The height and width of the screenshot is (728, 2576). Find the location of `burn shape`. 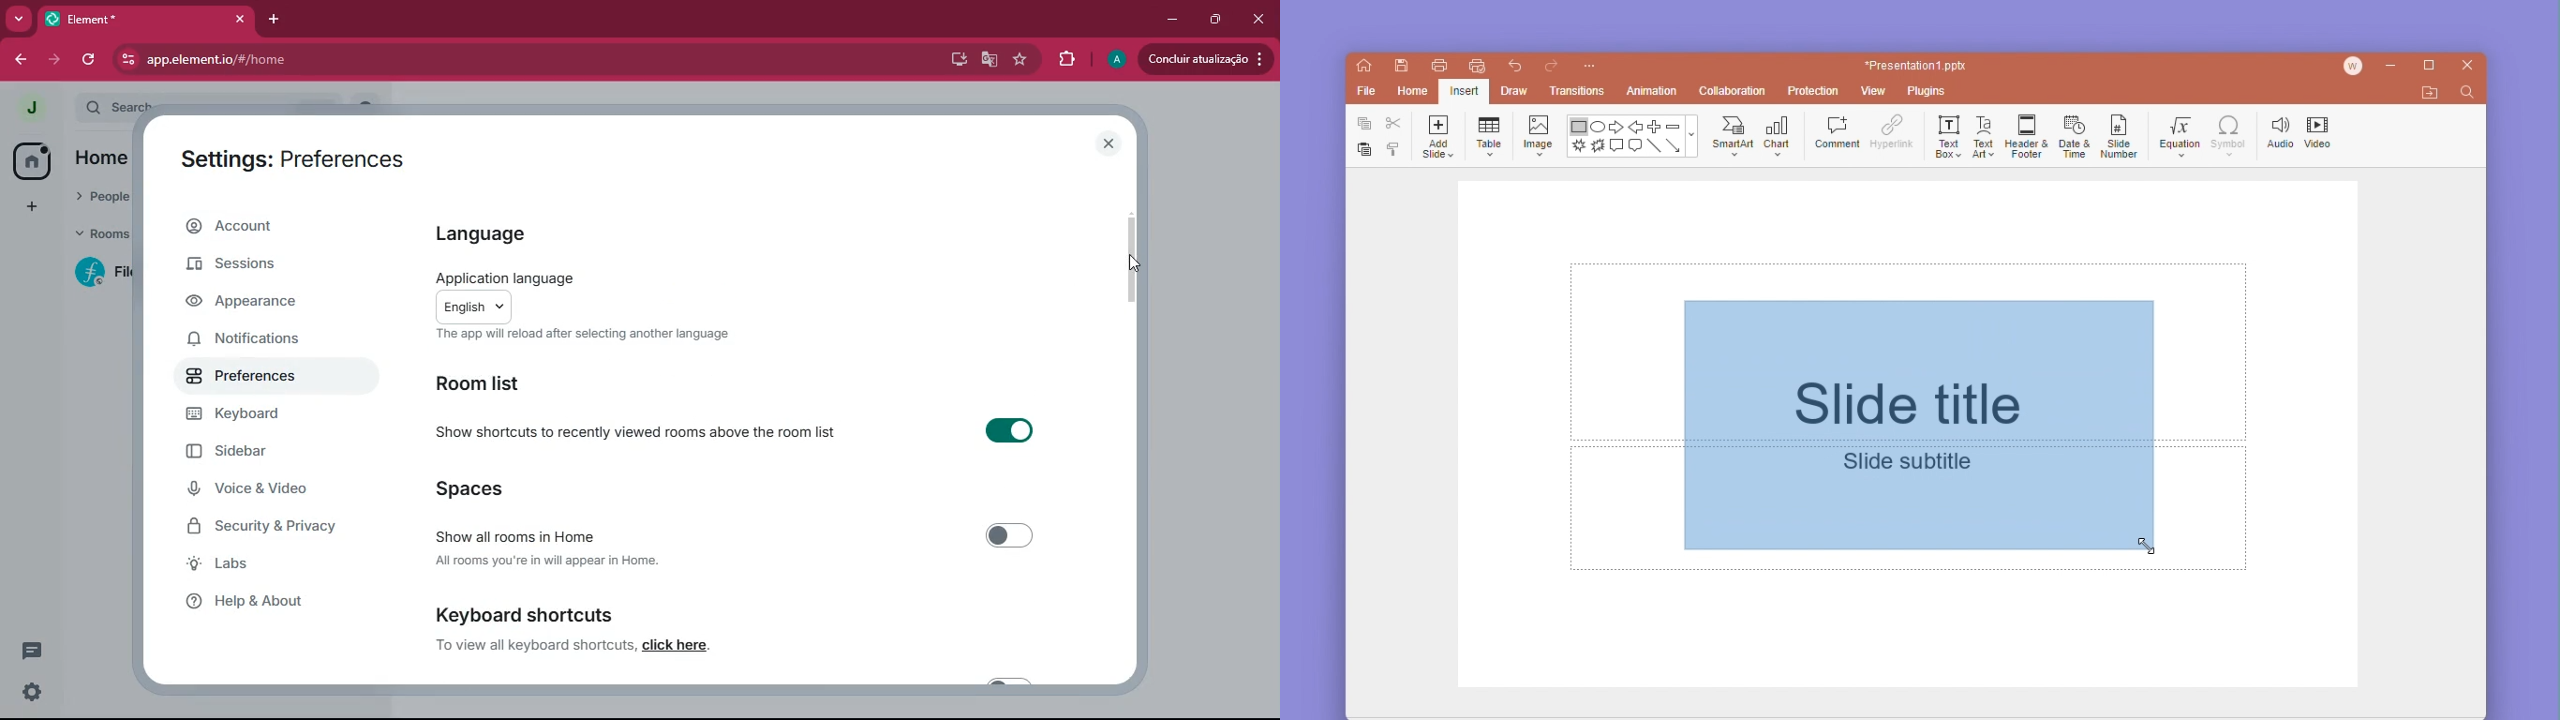

burn shape is located at coordinates (1598, 147).